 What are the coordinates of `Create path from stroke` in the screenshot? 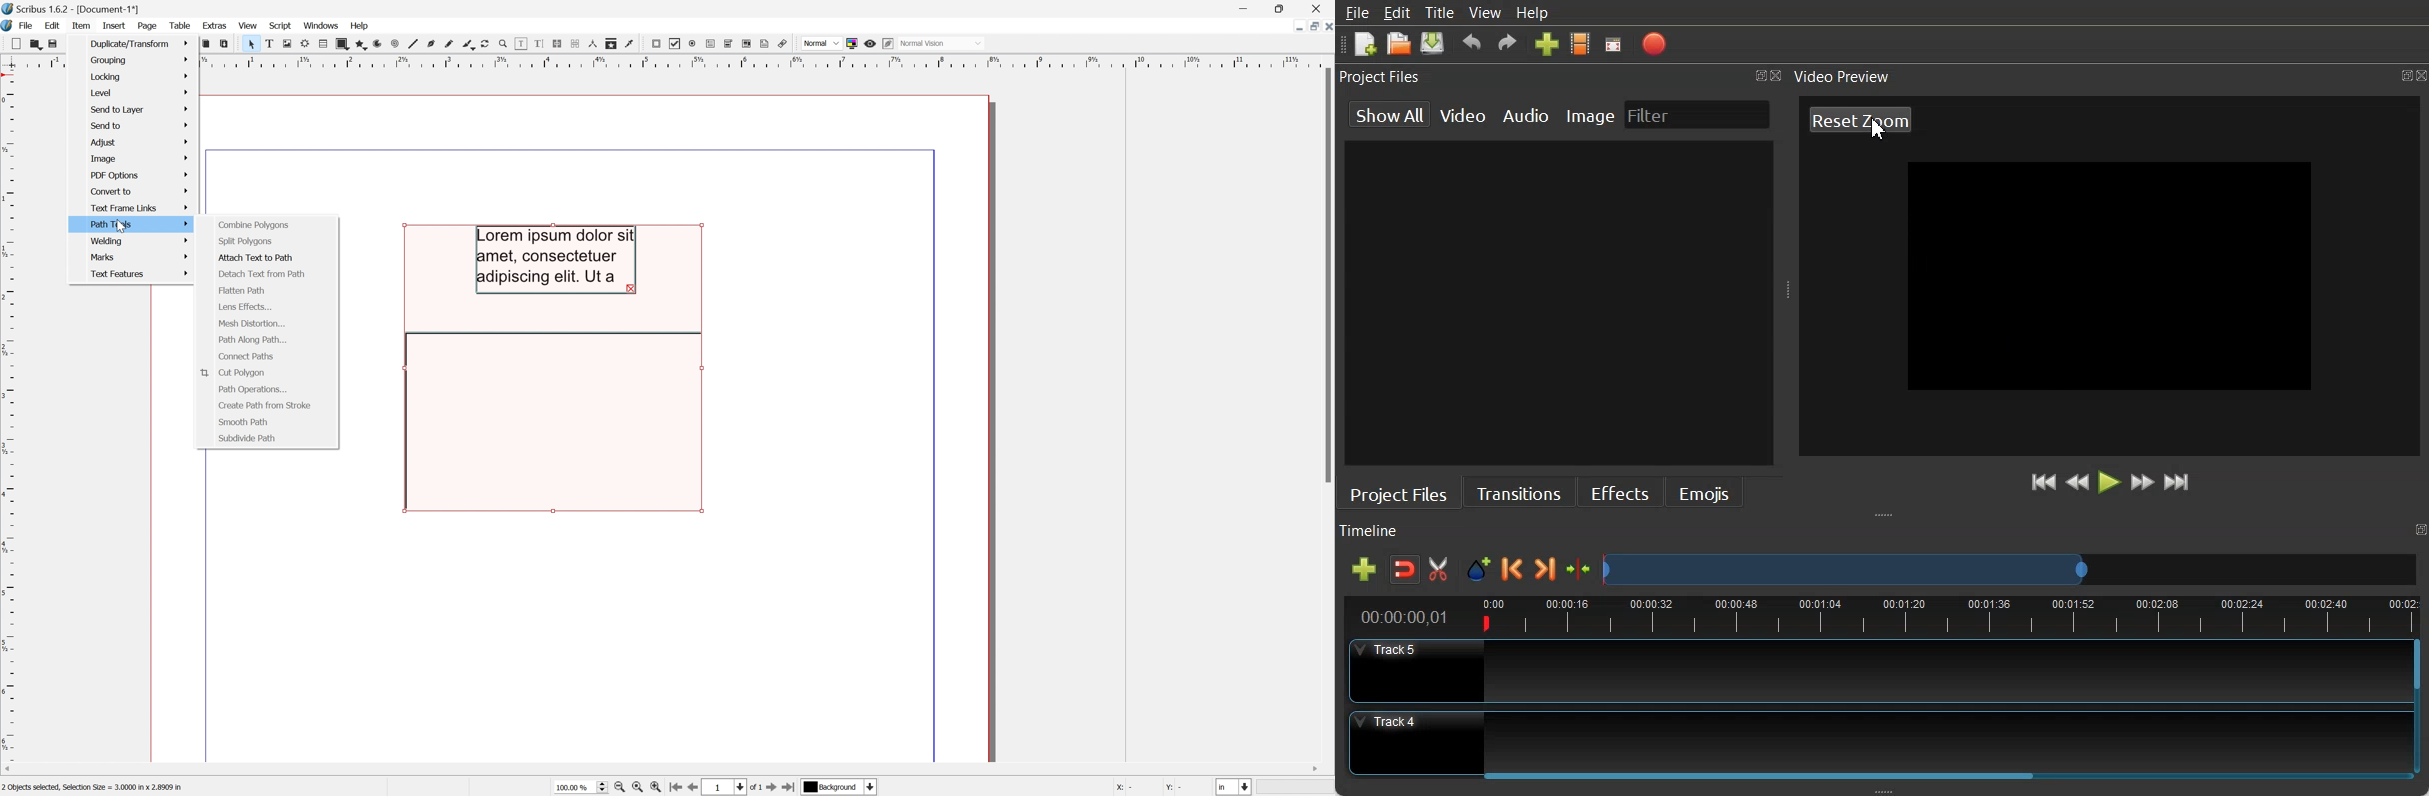 It's located at (265, 405).